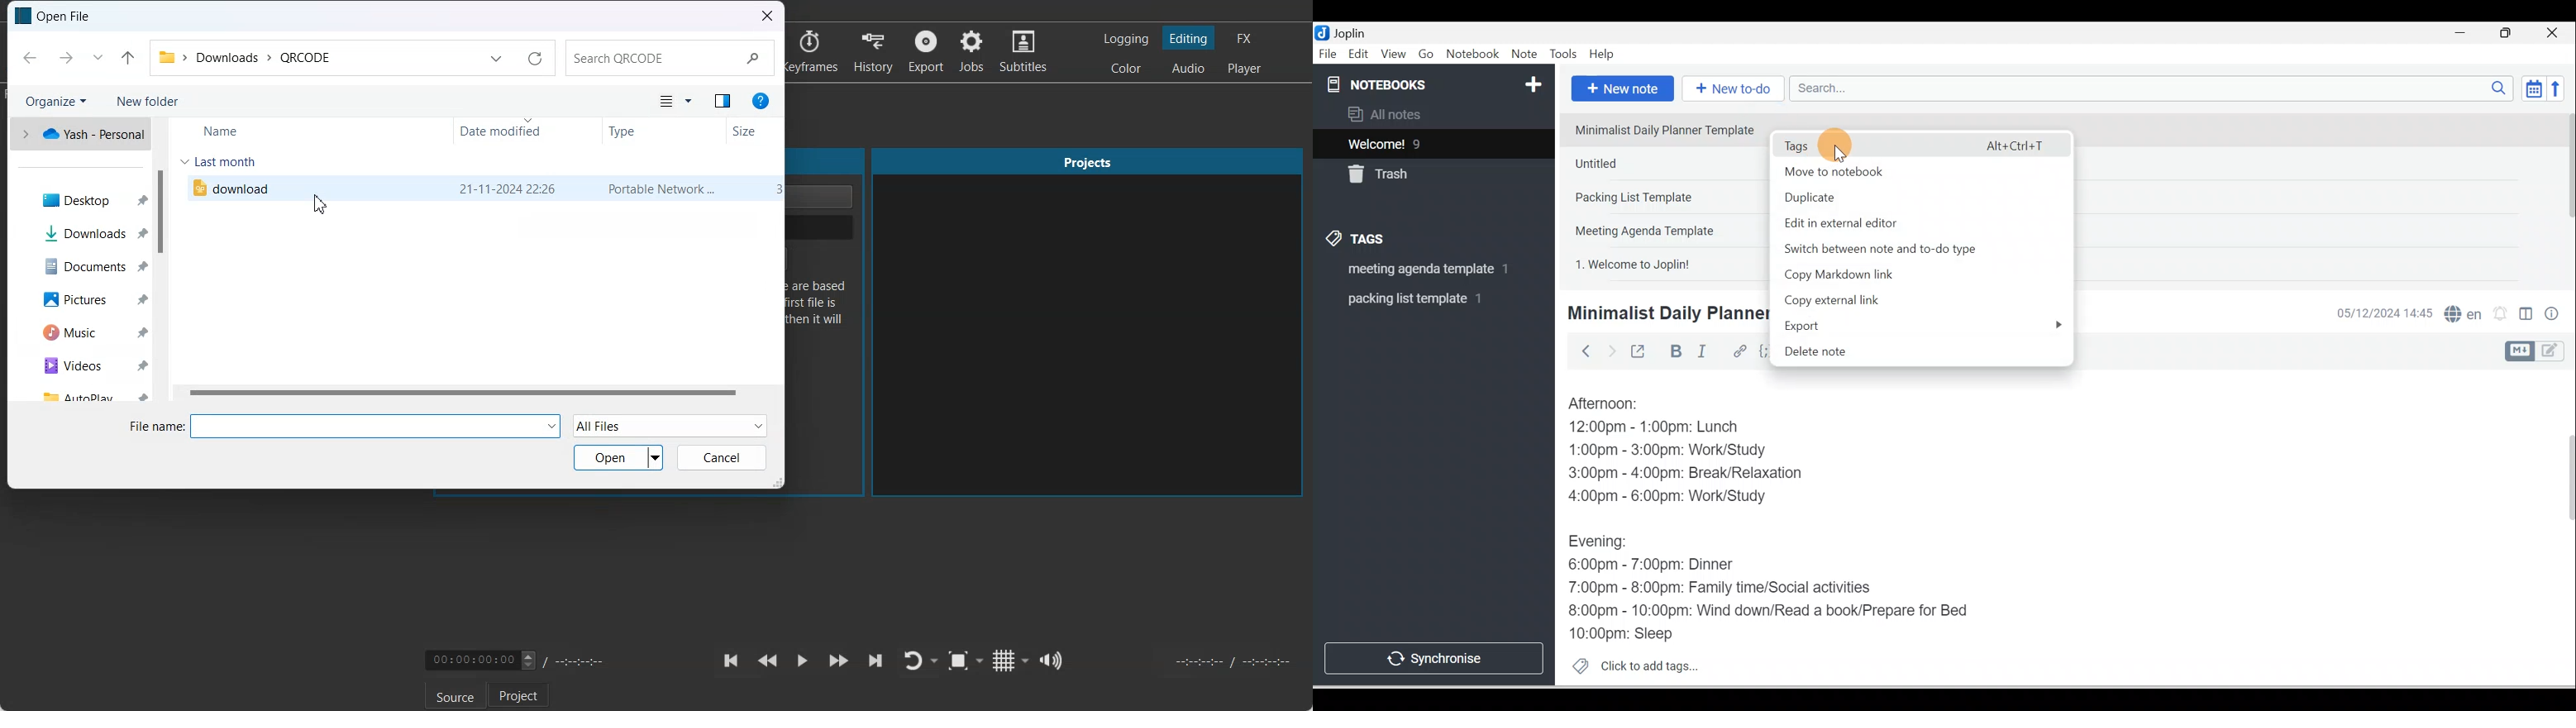 Image resolution: width=2576 pixels, height=728 pixels. I want to click on 6:00pm - 7:00pm: Dinner, so click(1661, 565).